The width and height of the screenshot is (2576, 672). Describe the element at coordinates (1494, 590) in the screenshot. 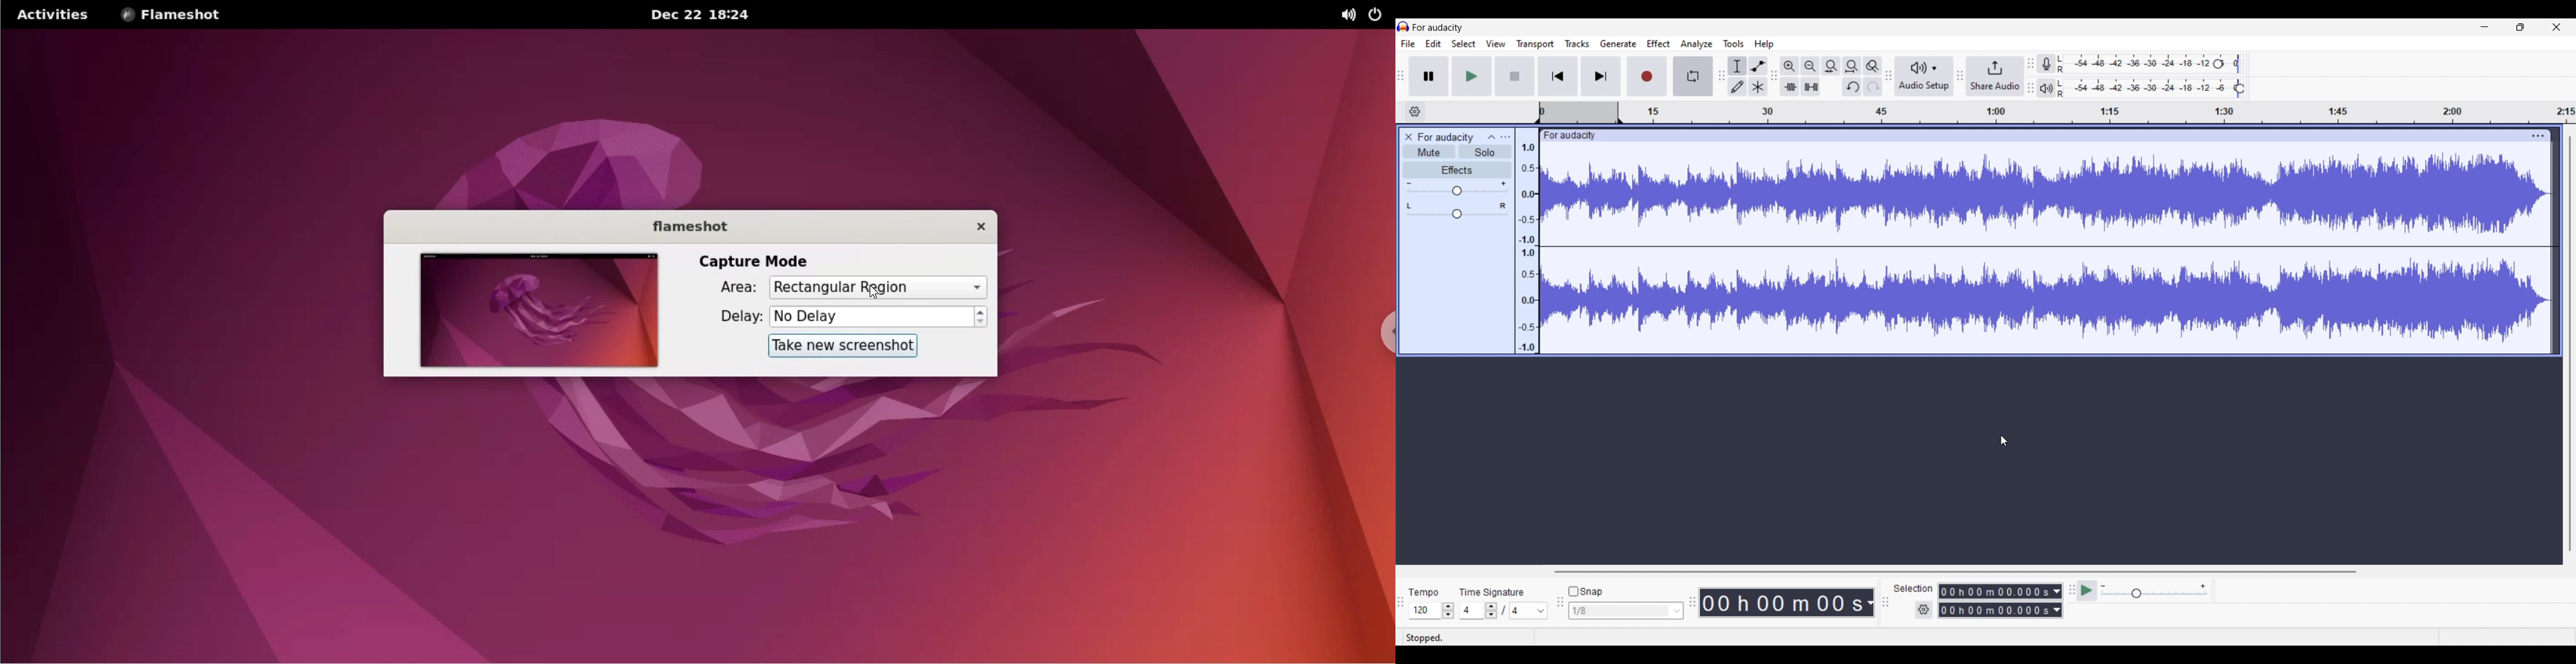

I see `Time Signature` at that location.